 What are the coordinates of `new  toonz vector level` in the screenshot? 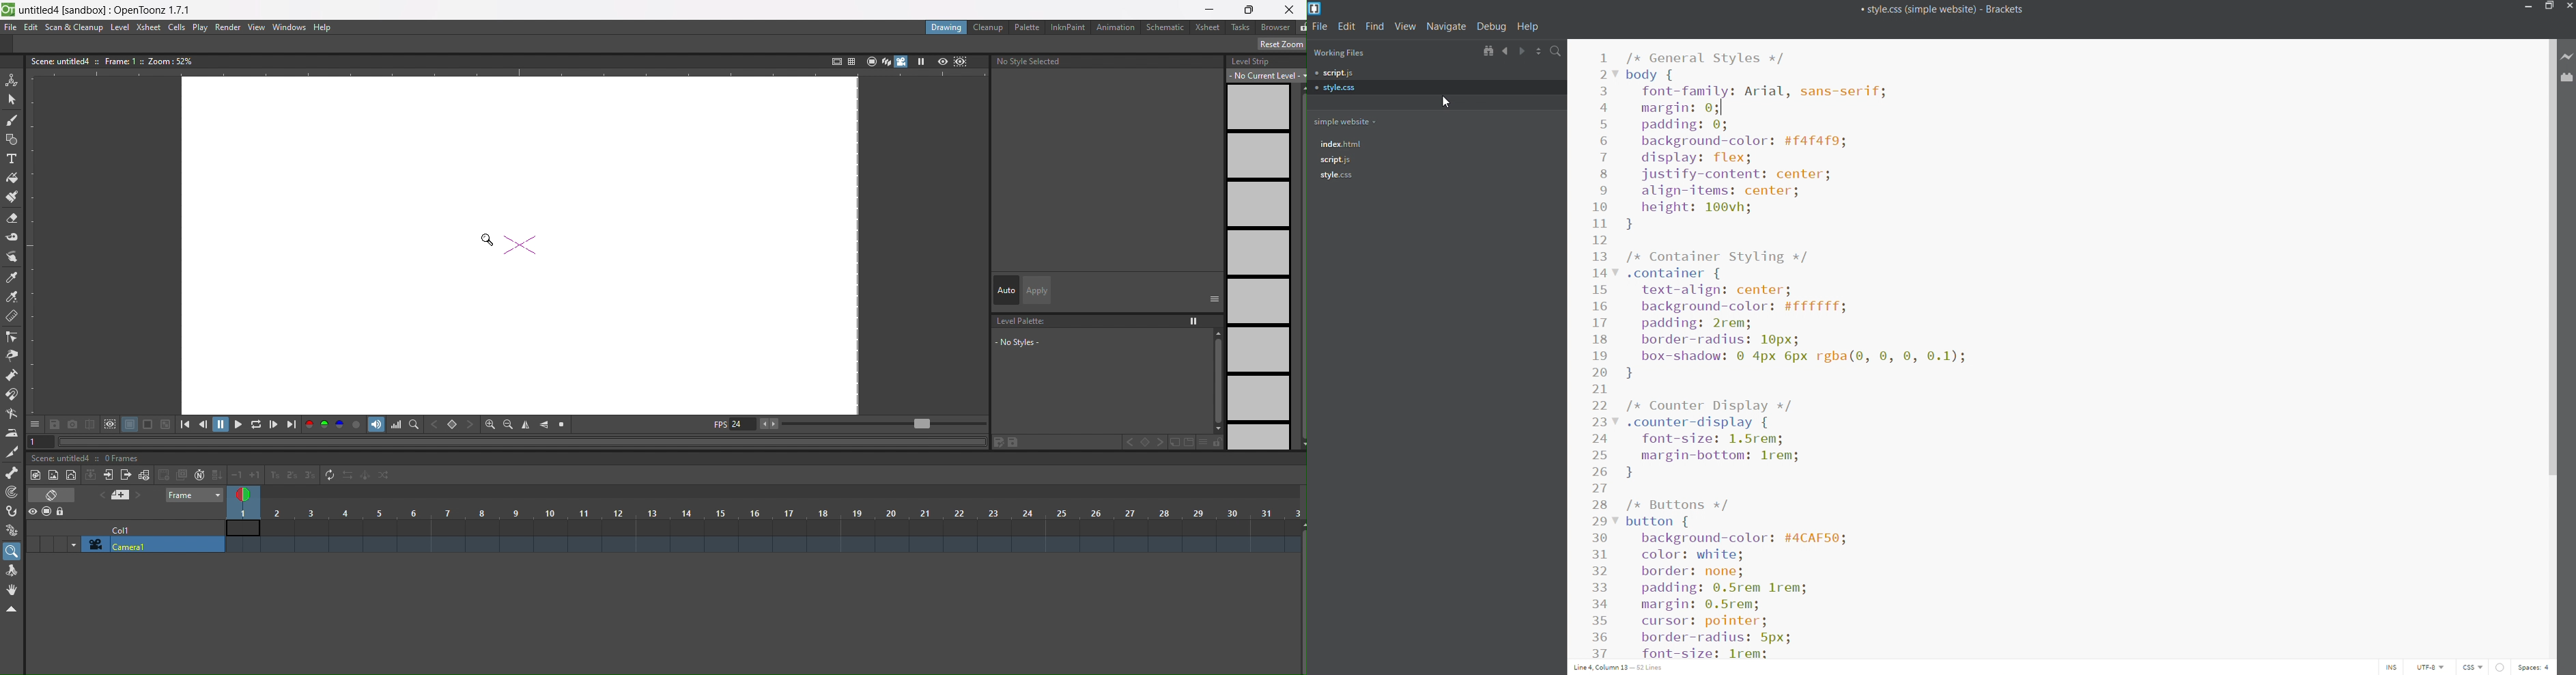 It's located at (53, 474).